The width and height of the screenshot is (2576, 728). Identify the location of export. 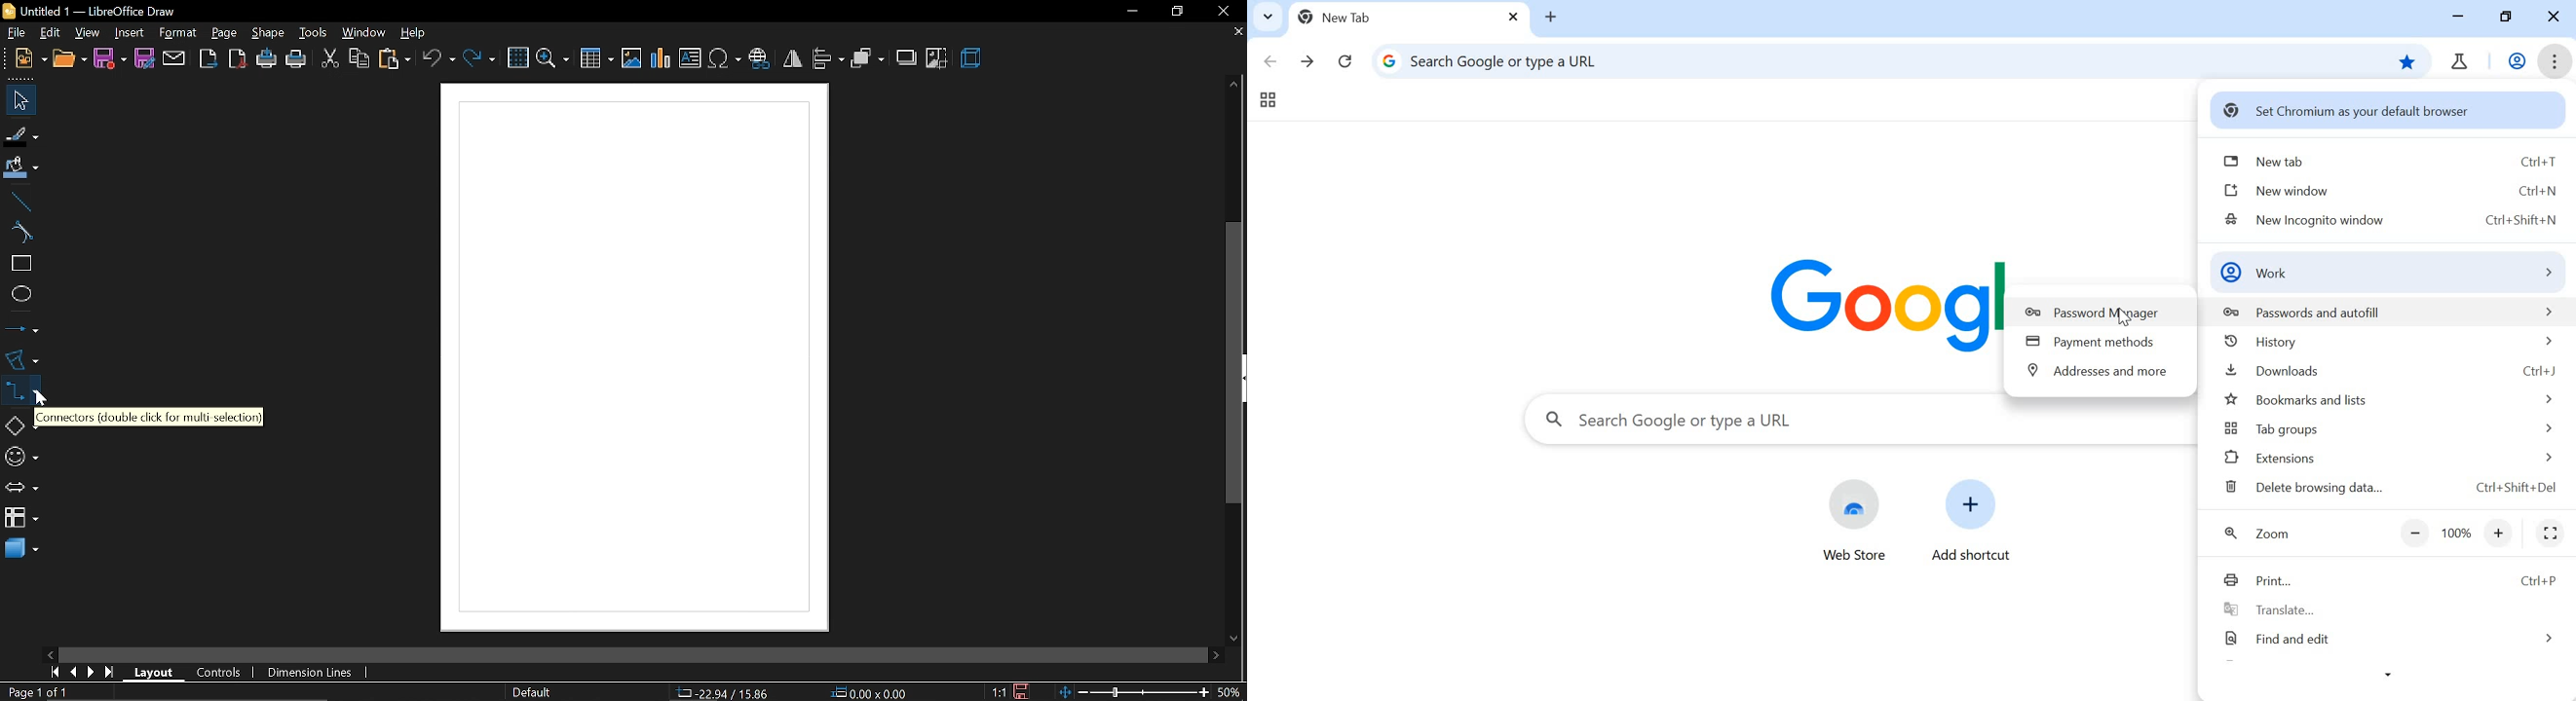
(208, 59).